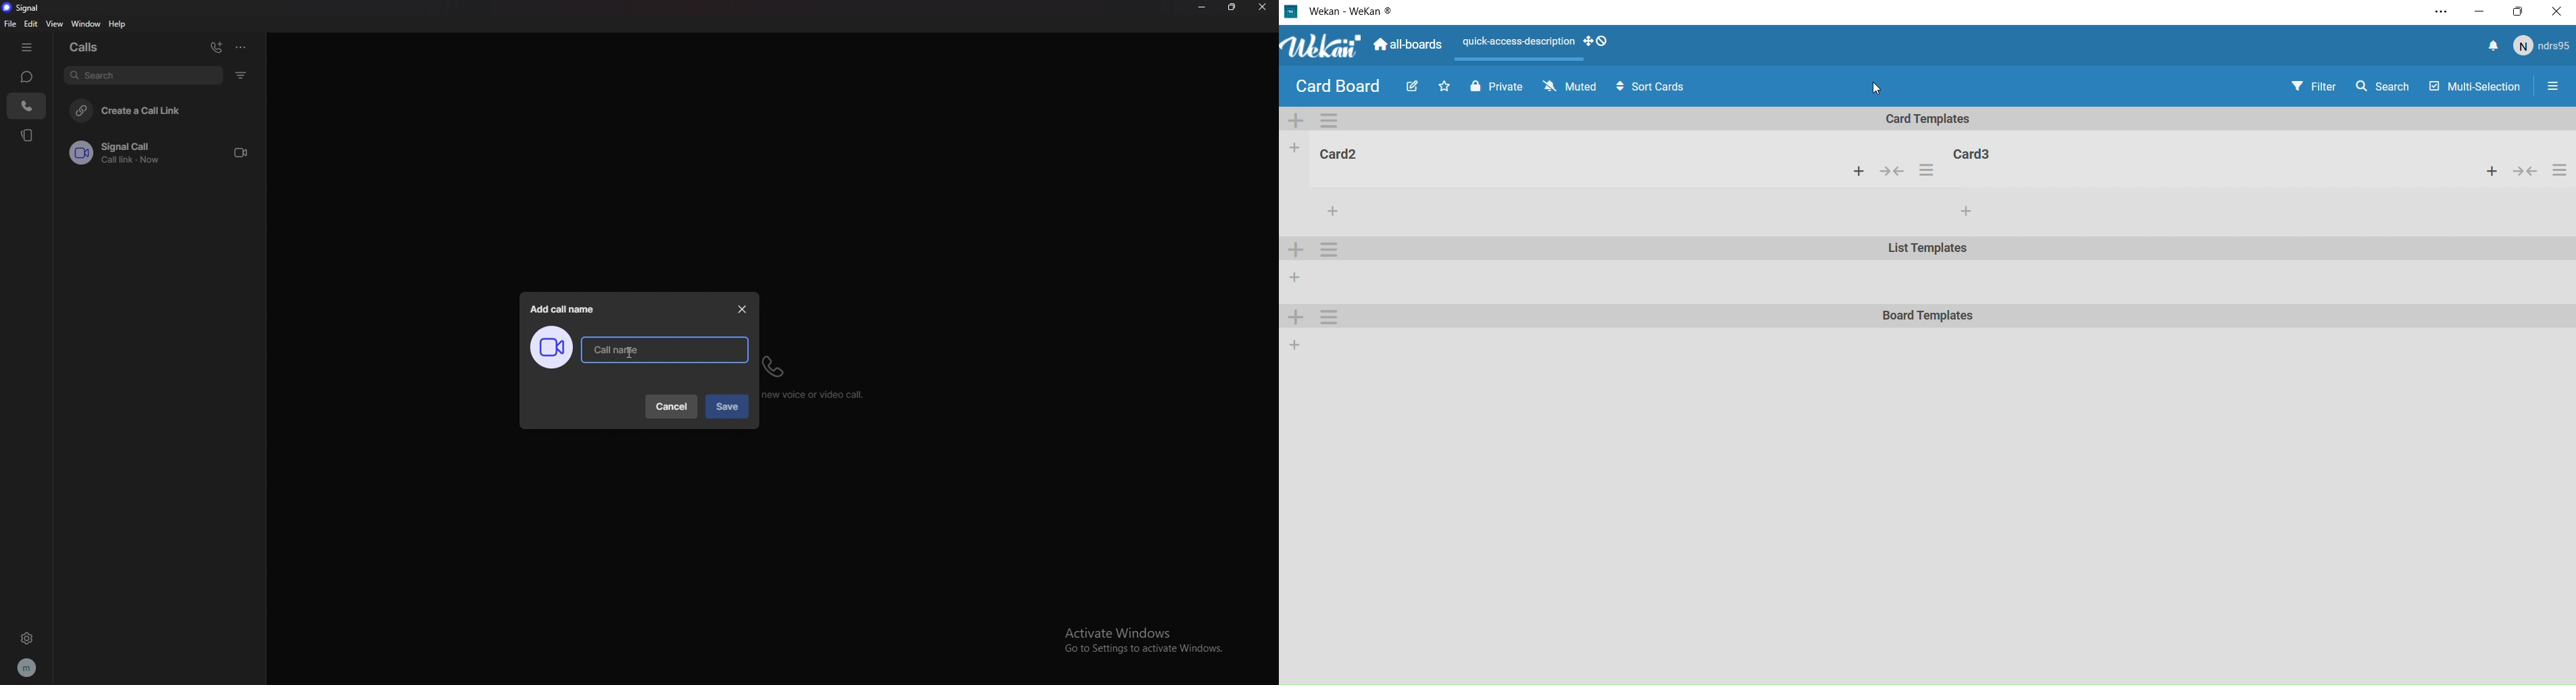  What do you see at coordinates (241, 47) in the screenshot?
I see `options` at bounding box center [241, 47].